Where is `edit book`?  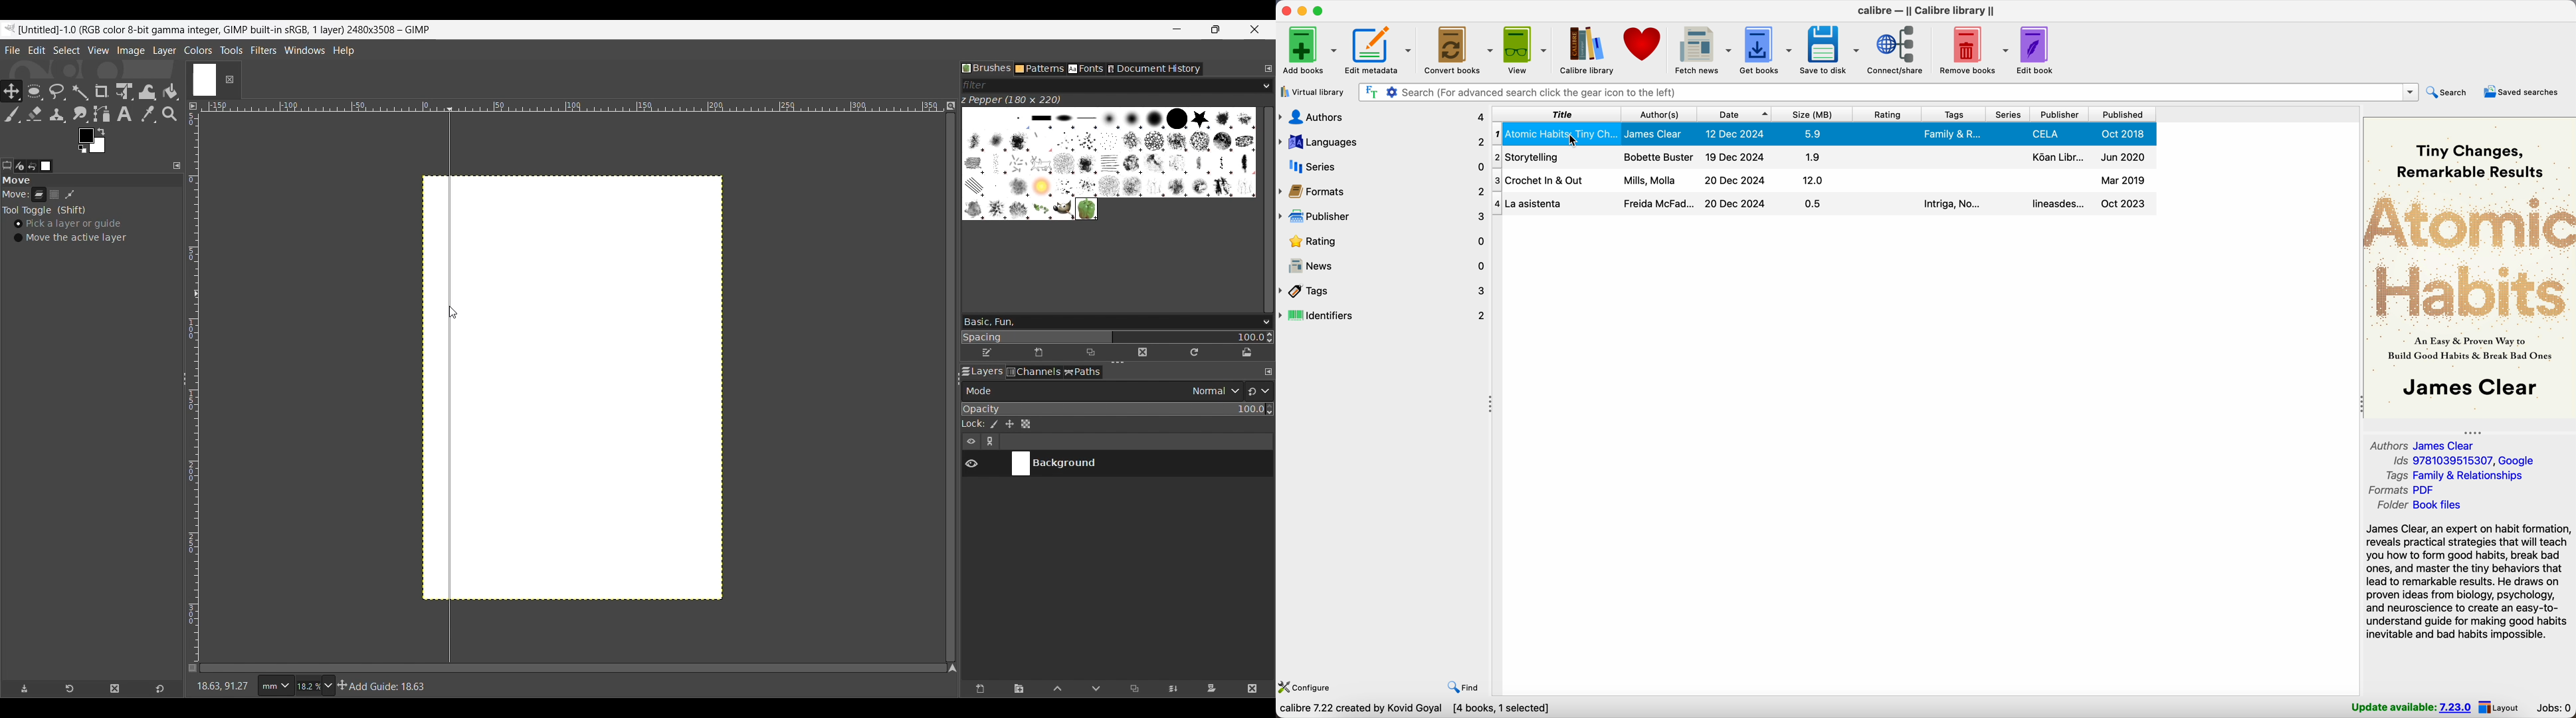 edit book is located at coordinates (2037, 50).